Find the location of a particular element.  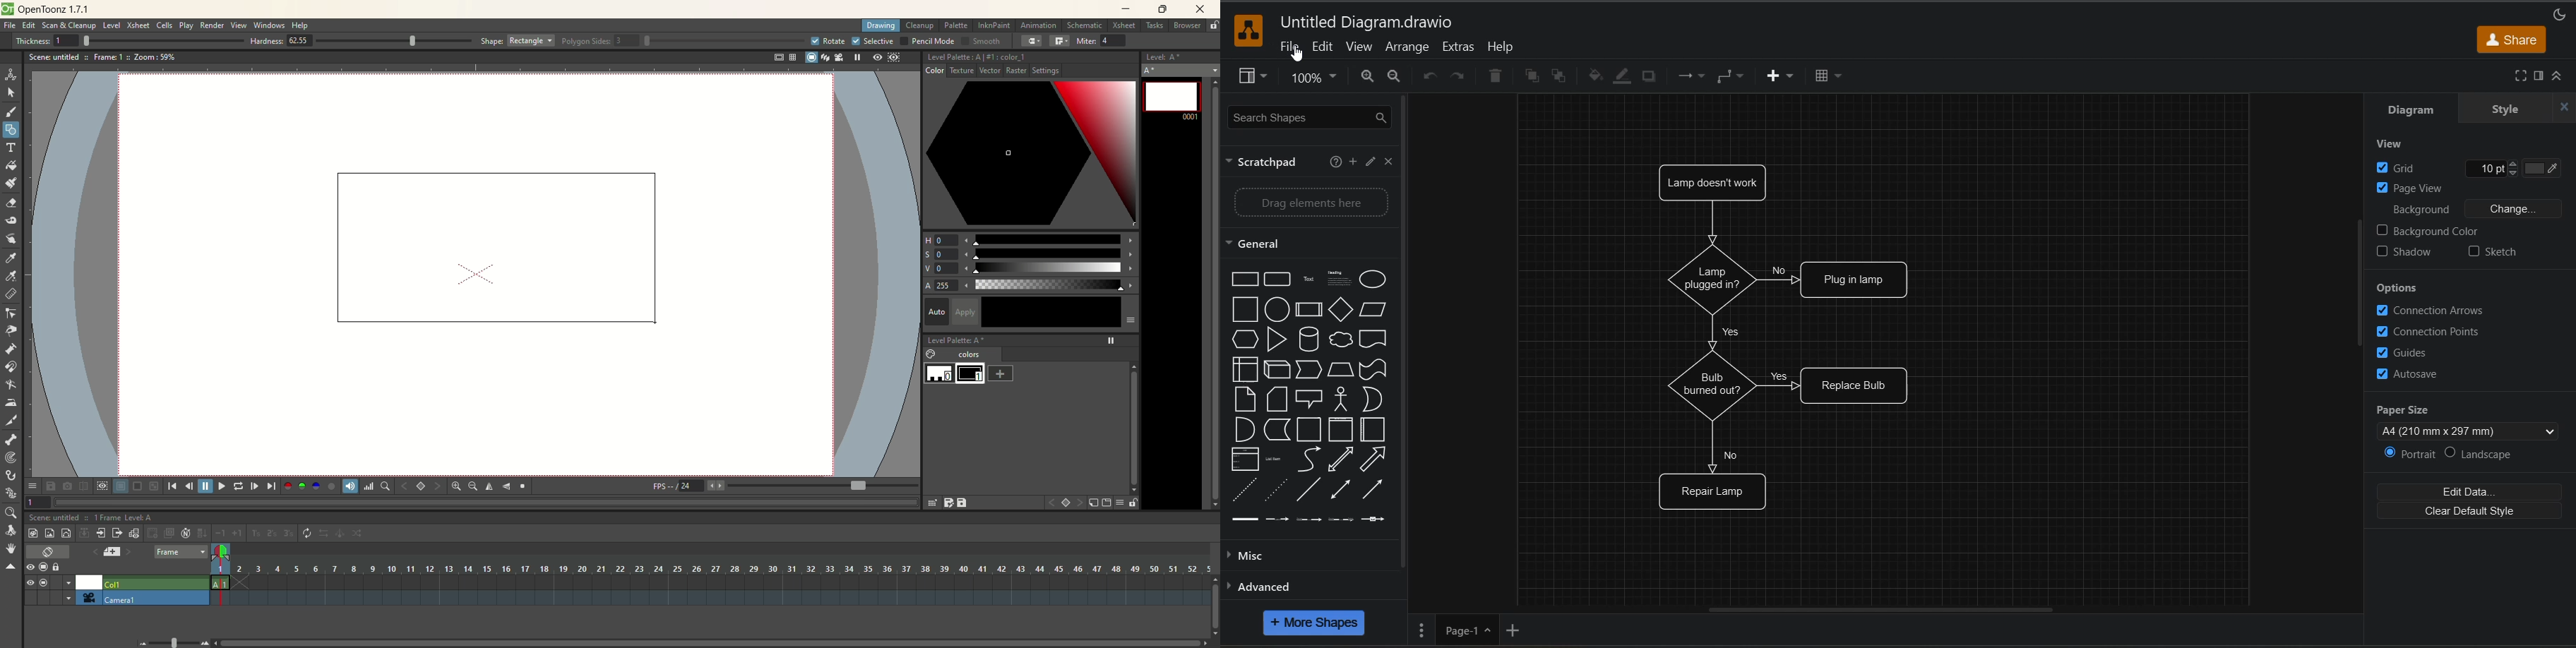

camera view is located at coordinates (836, 57).